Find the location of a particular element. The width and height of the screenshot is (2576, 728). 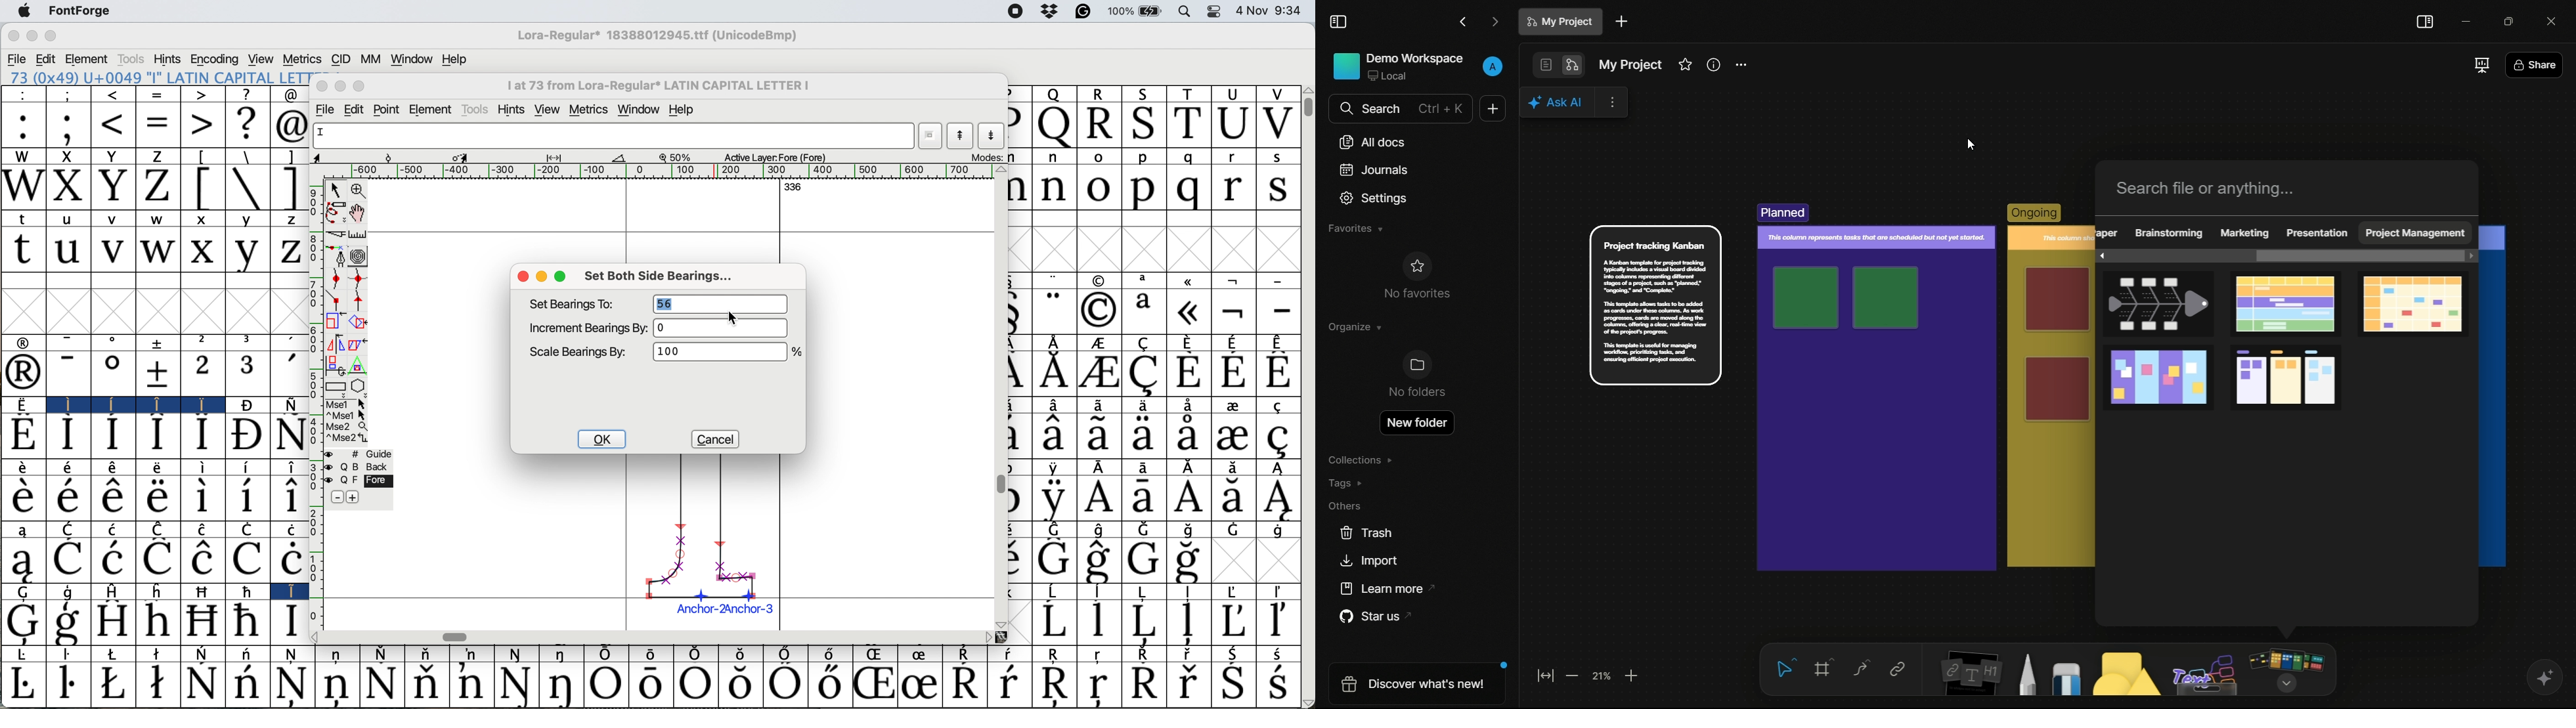

Symbol is located at coordinates (1190, 530).